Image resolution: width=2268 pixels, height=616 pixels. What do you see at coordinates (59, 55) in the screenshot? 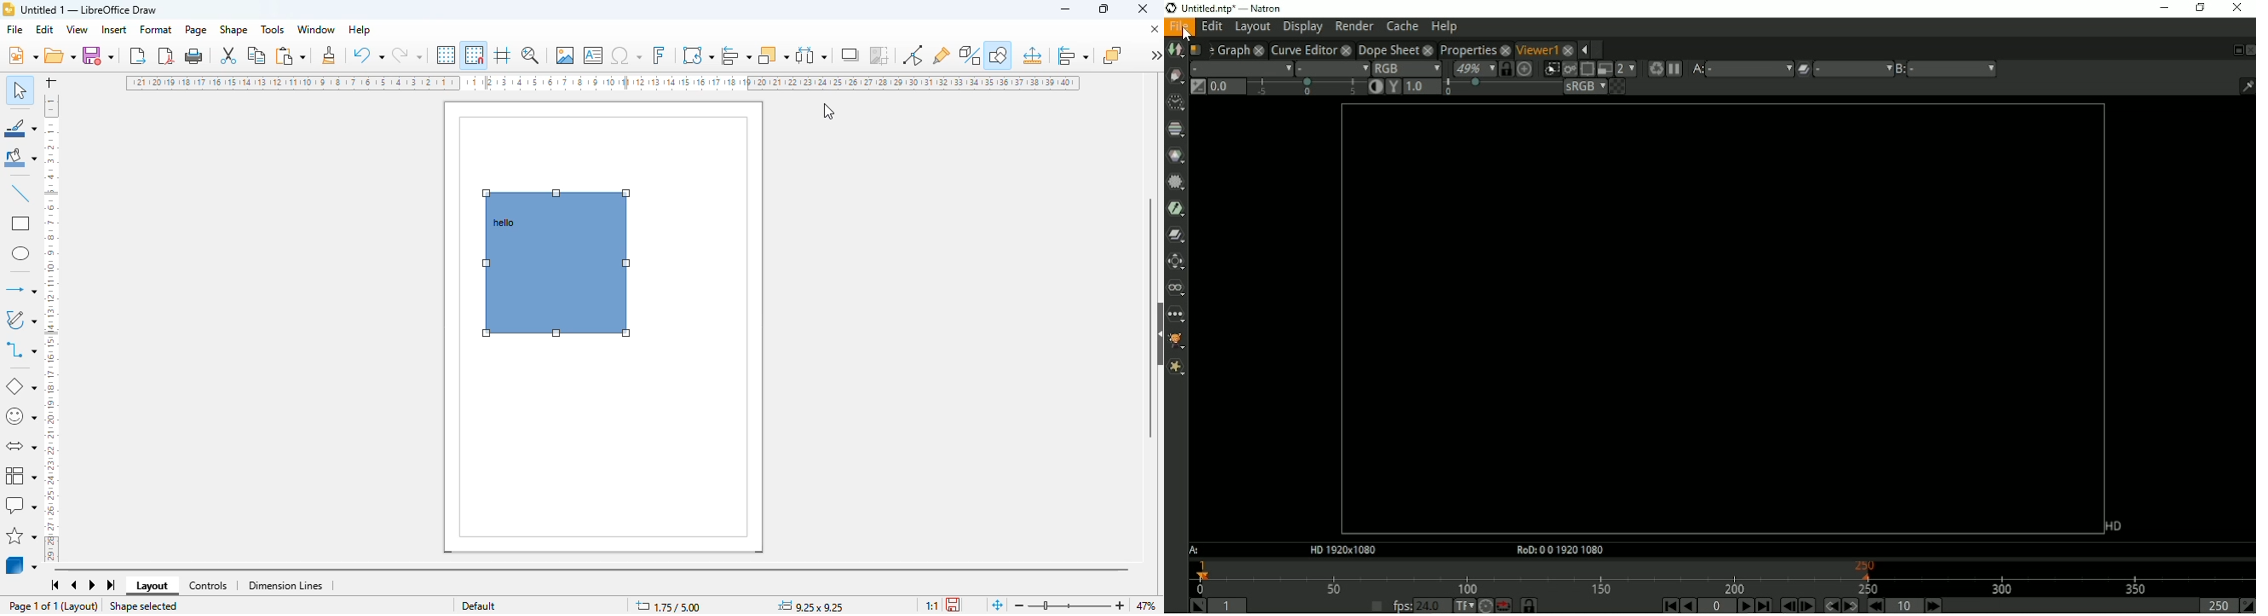
I see `open` at bounding box center [59, 55].